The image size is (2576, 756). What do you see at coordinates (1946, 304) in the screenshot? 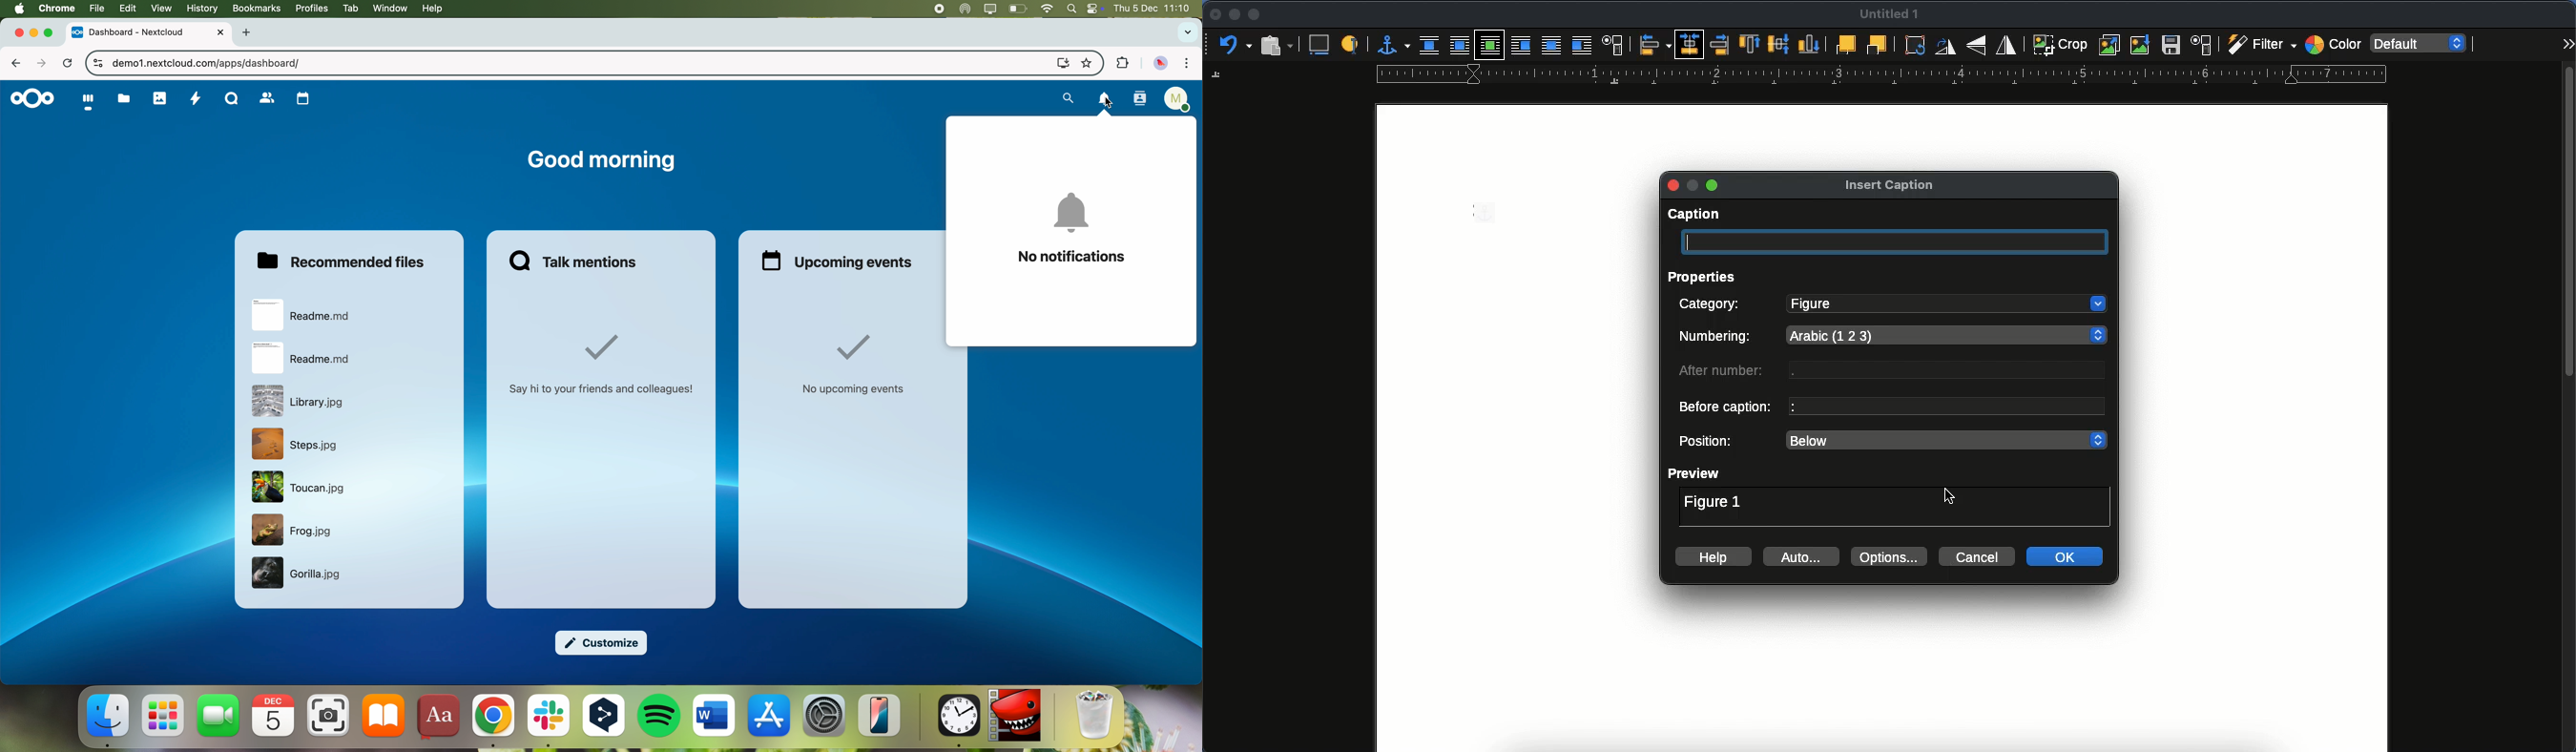
I see `figure` at bounding box center [1946, 304].